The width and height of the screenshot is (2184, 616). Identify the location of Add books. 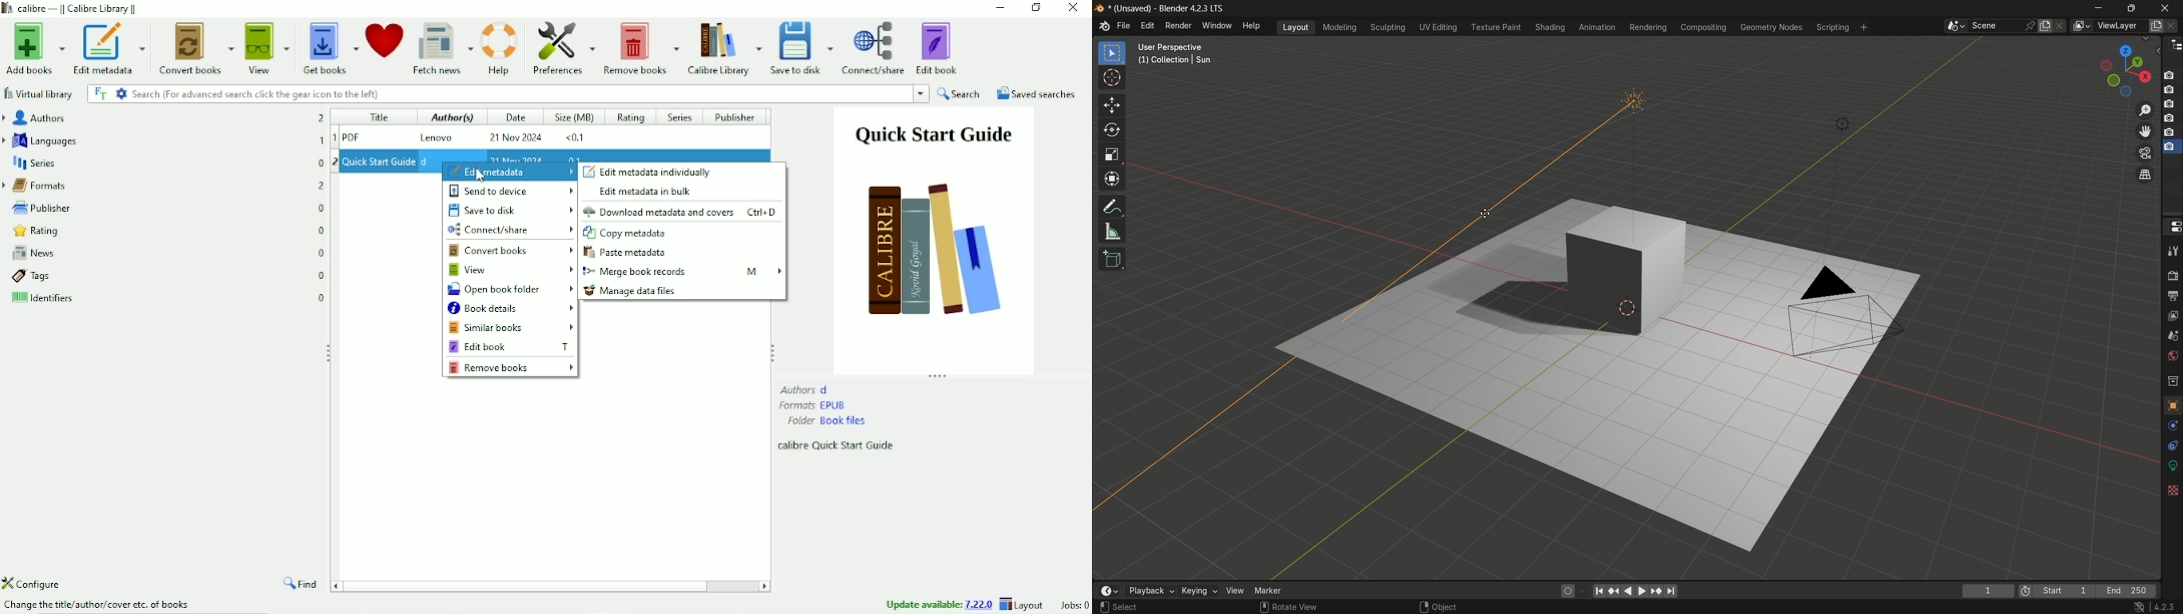
(33, 49).